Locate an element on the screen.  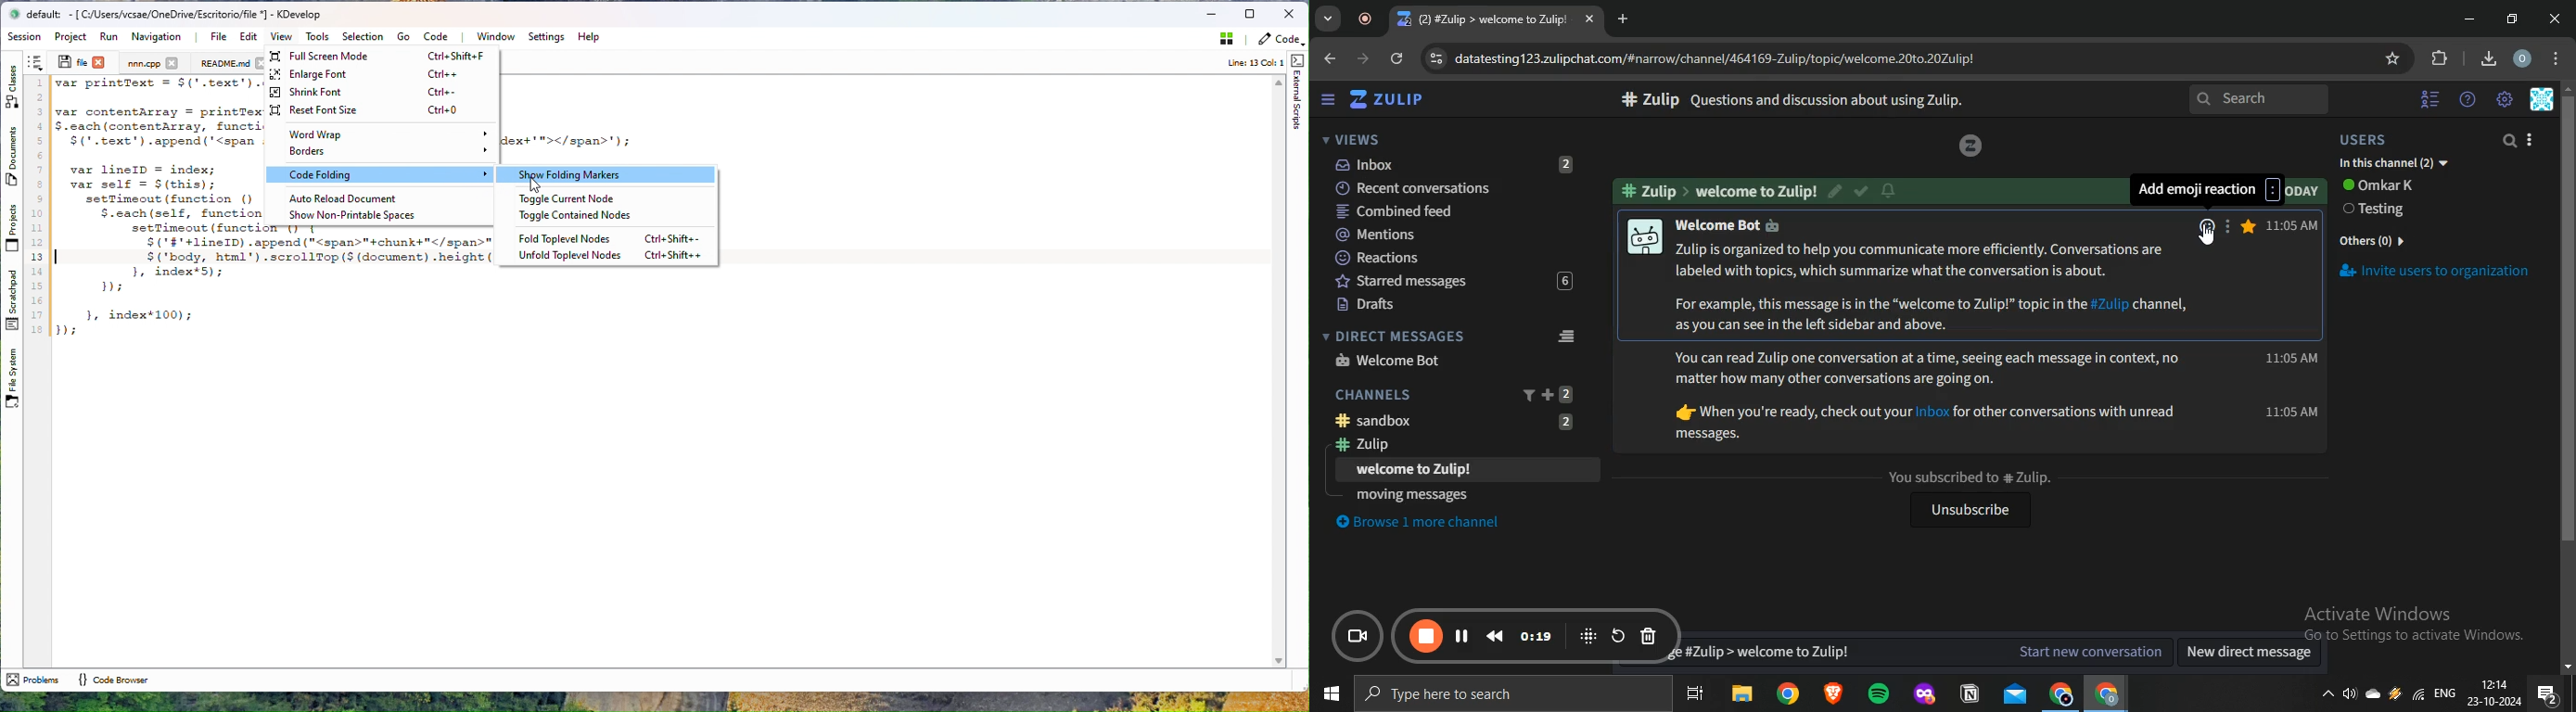
sidebar is located at coordinates (1328, 100).